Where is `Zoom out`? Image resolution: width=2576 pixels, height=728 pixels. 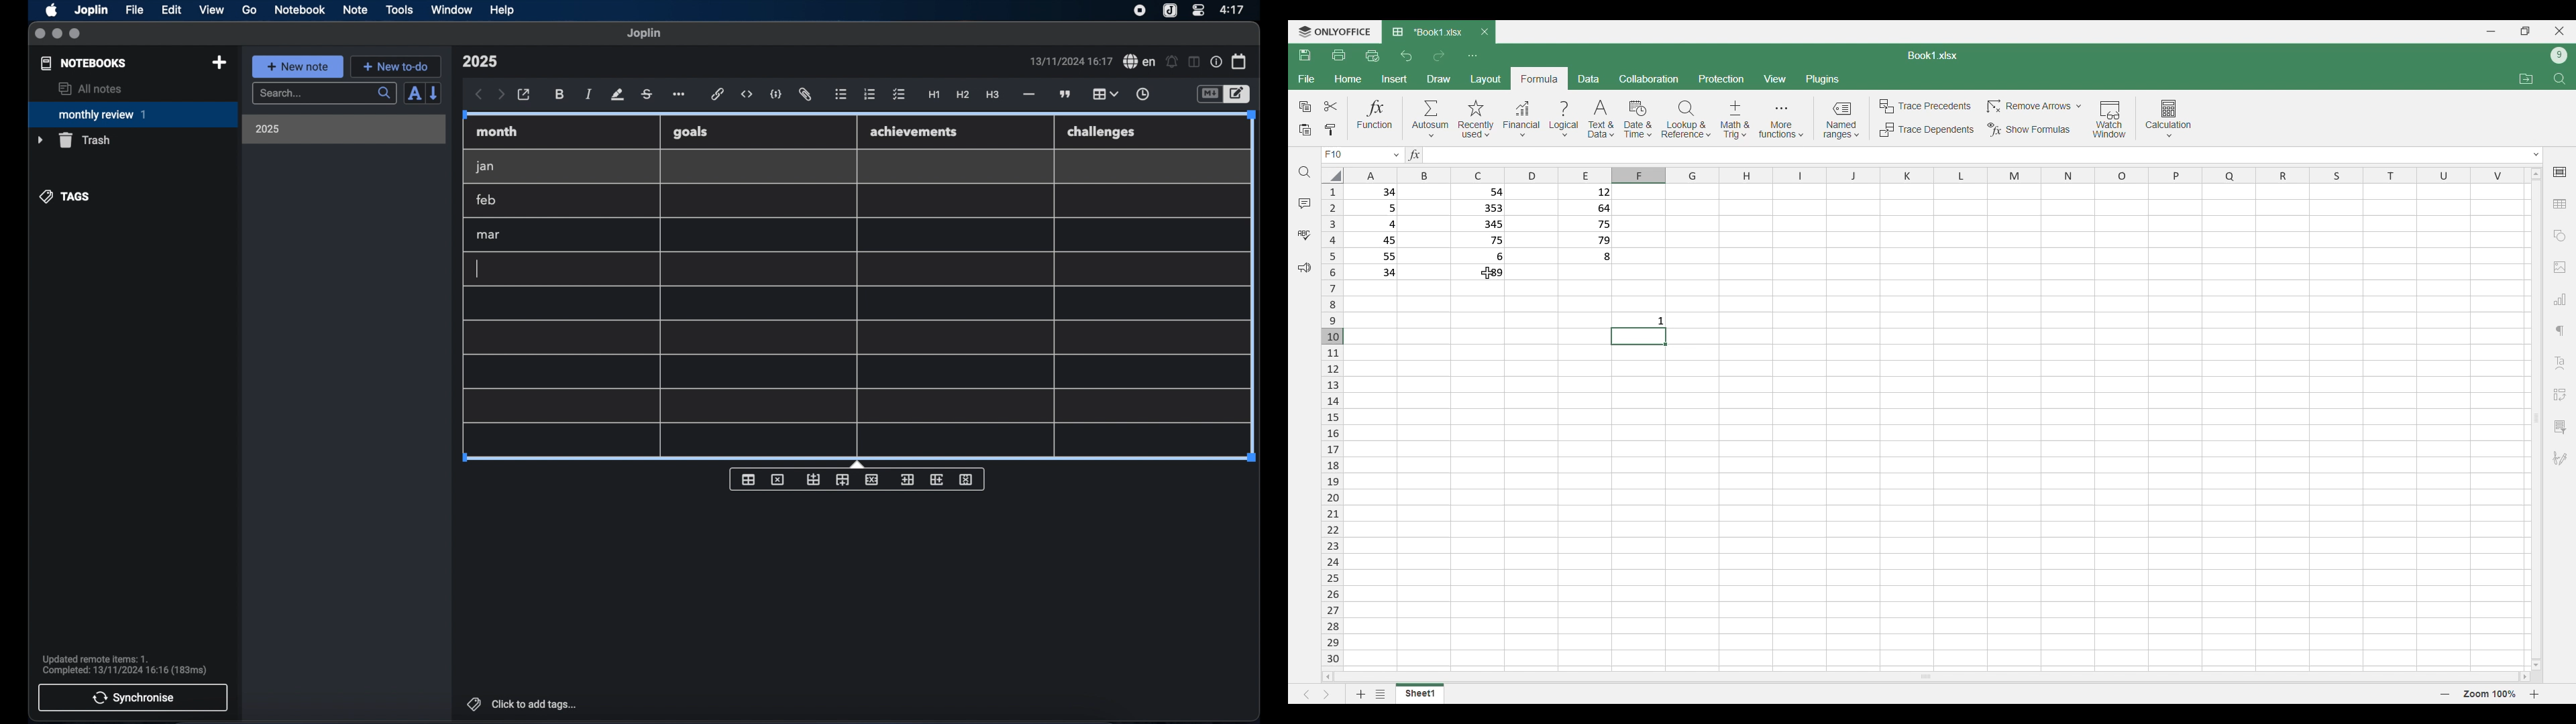
Zoom out is located at coordinates (2445, 694).